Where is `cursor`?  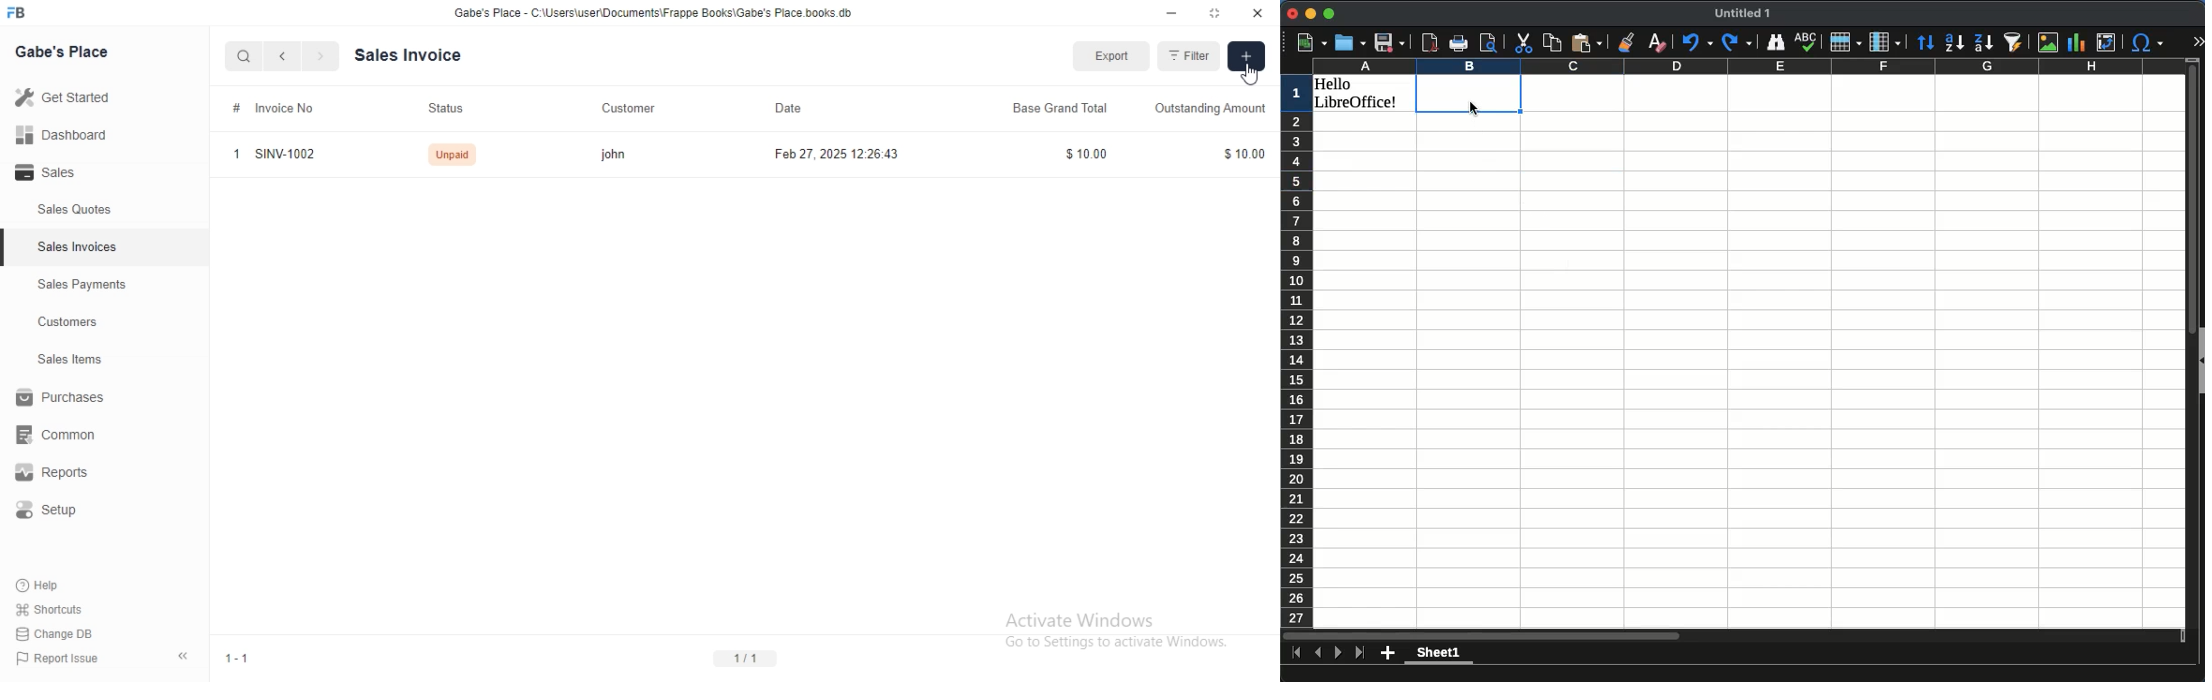
cursor is located at coordinates (1475, 108).